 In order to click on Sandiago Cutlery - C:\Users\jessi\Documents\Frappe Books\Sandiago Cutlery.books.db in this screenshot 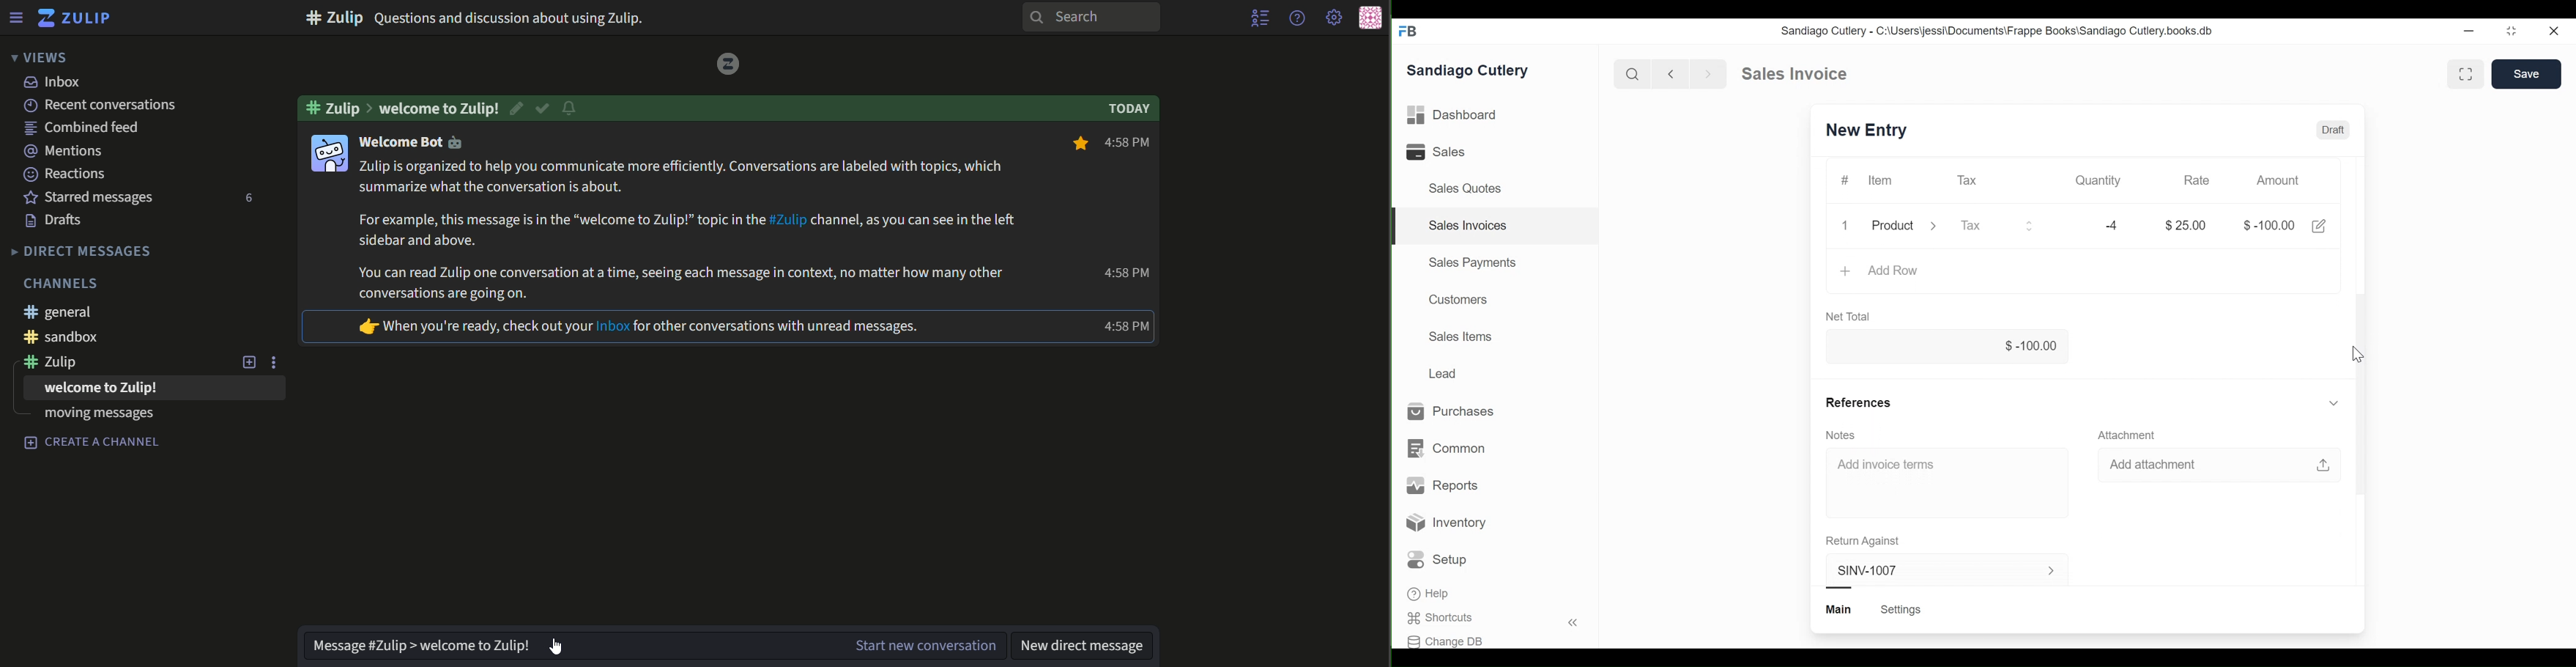, I will do `click(1998, 31)`.